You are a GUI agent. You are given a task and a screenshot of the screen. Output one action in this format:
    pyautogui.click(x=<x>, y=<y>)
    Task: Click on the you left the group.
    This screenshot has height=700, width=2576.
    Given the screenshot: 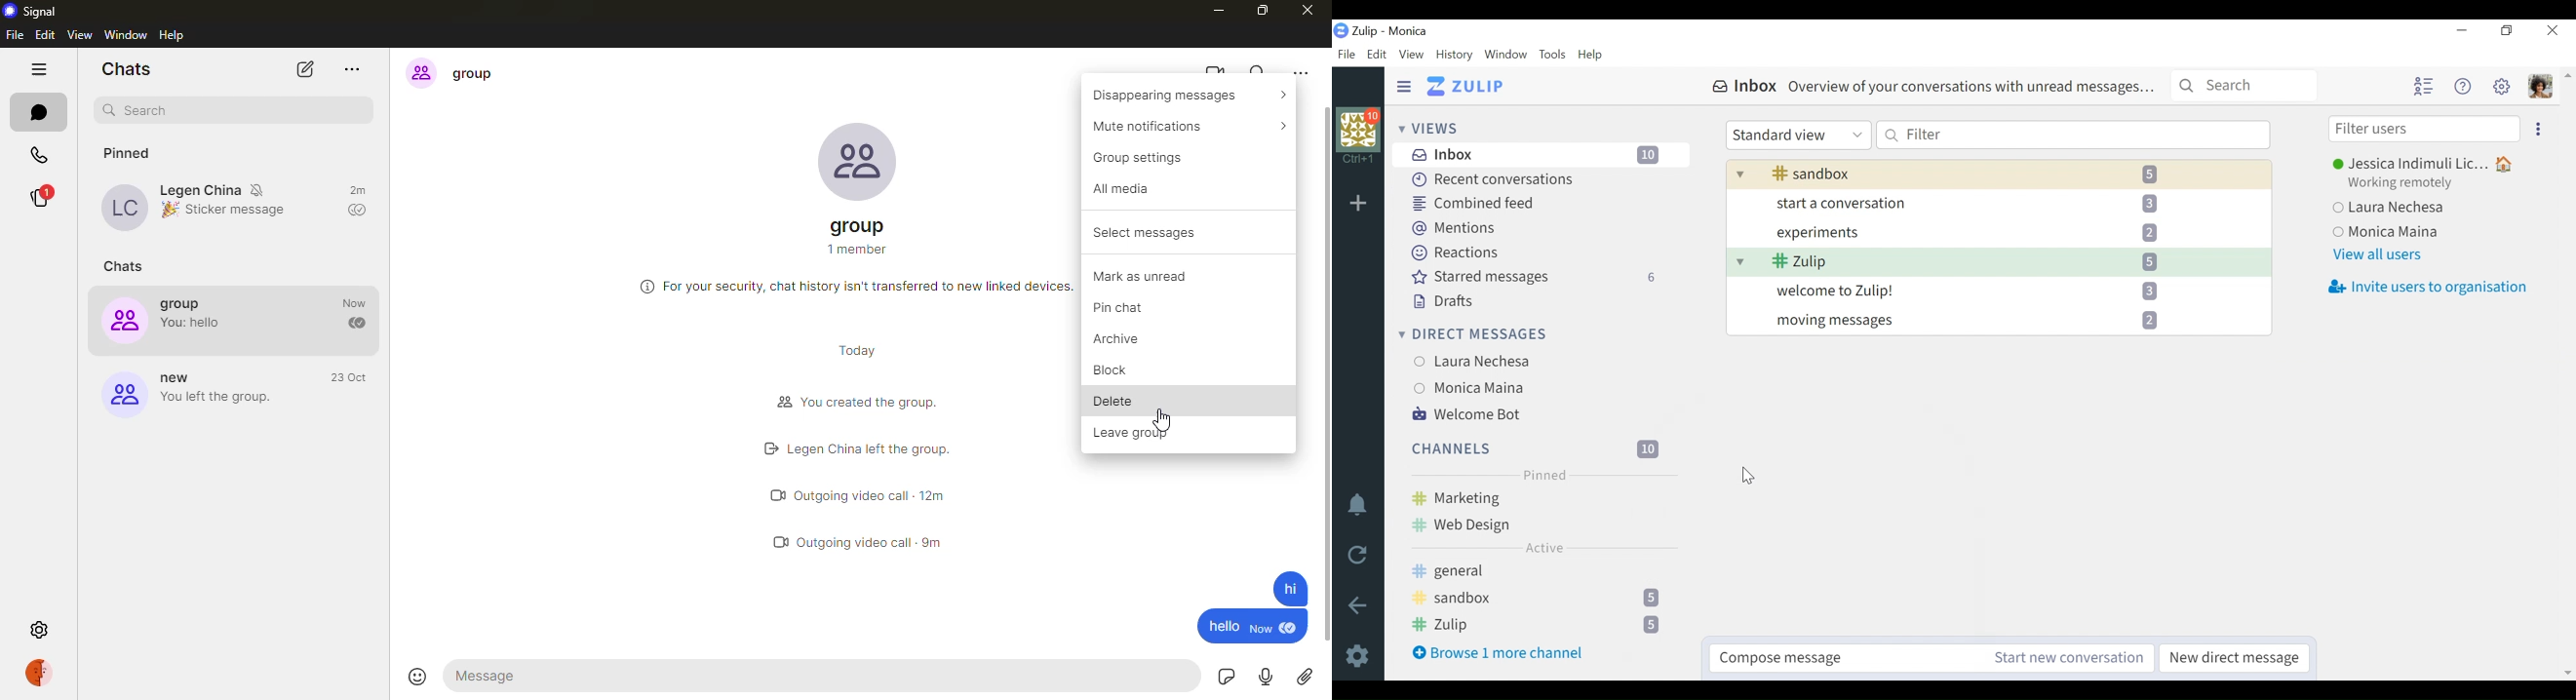 What is the action you would take?
    pyautogui.click(x=220, y=399)
    